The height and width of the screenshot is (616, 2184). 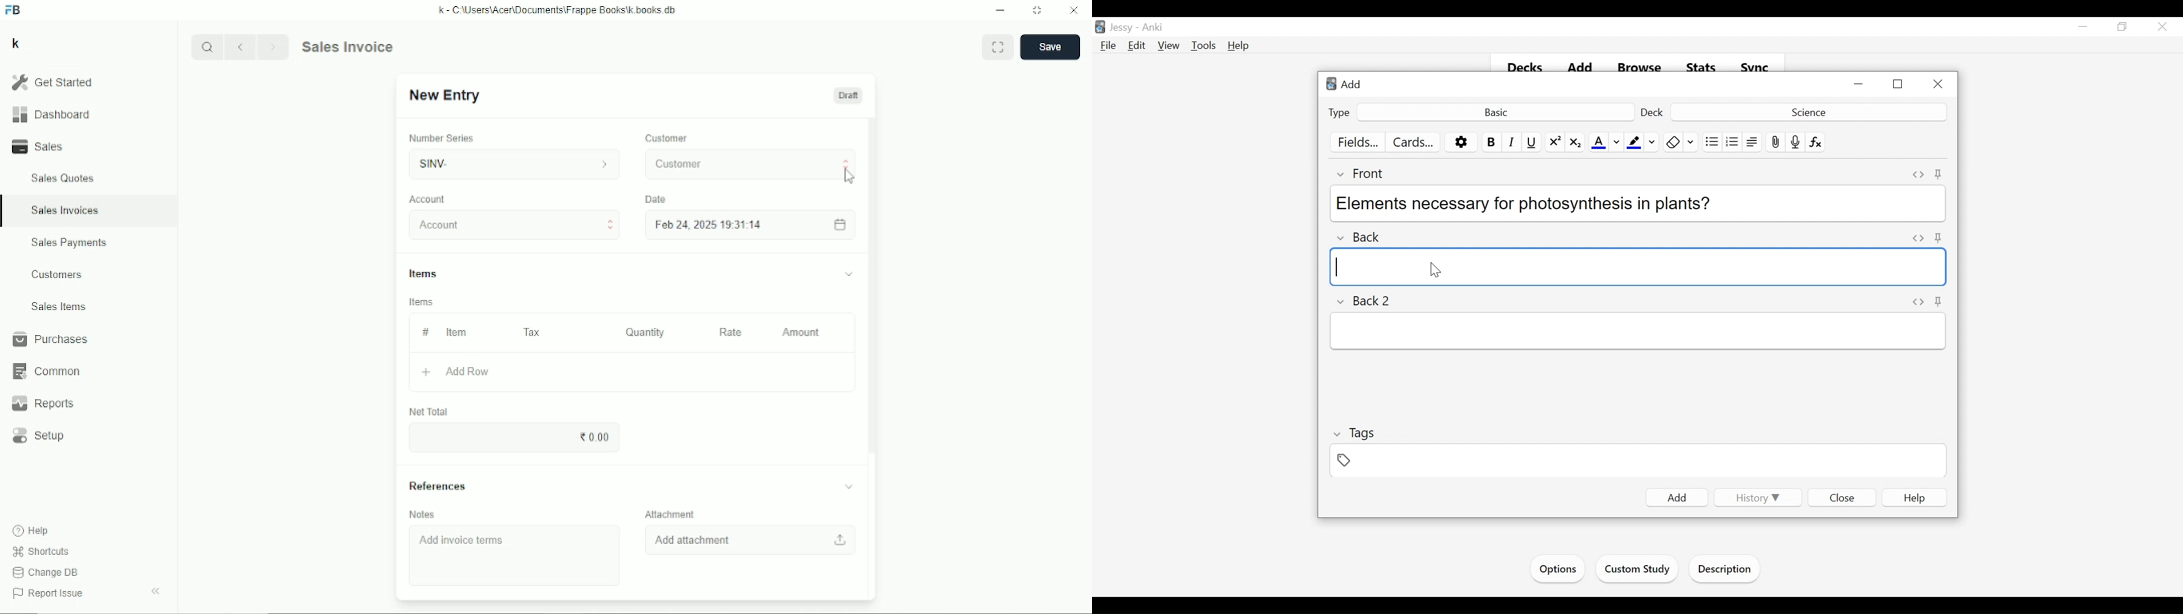 What do you see at coordinates (673, 513) in the screenshot?
I see `Attachment` at bounding box center [673, 513].